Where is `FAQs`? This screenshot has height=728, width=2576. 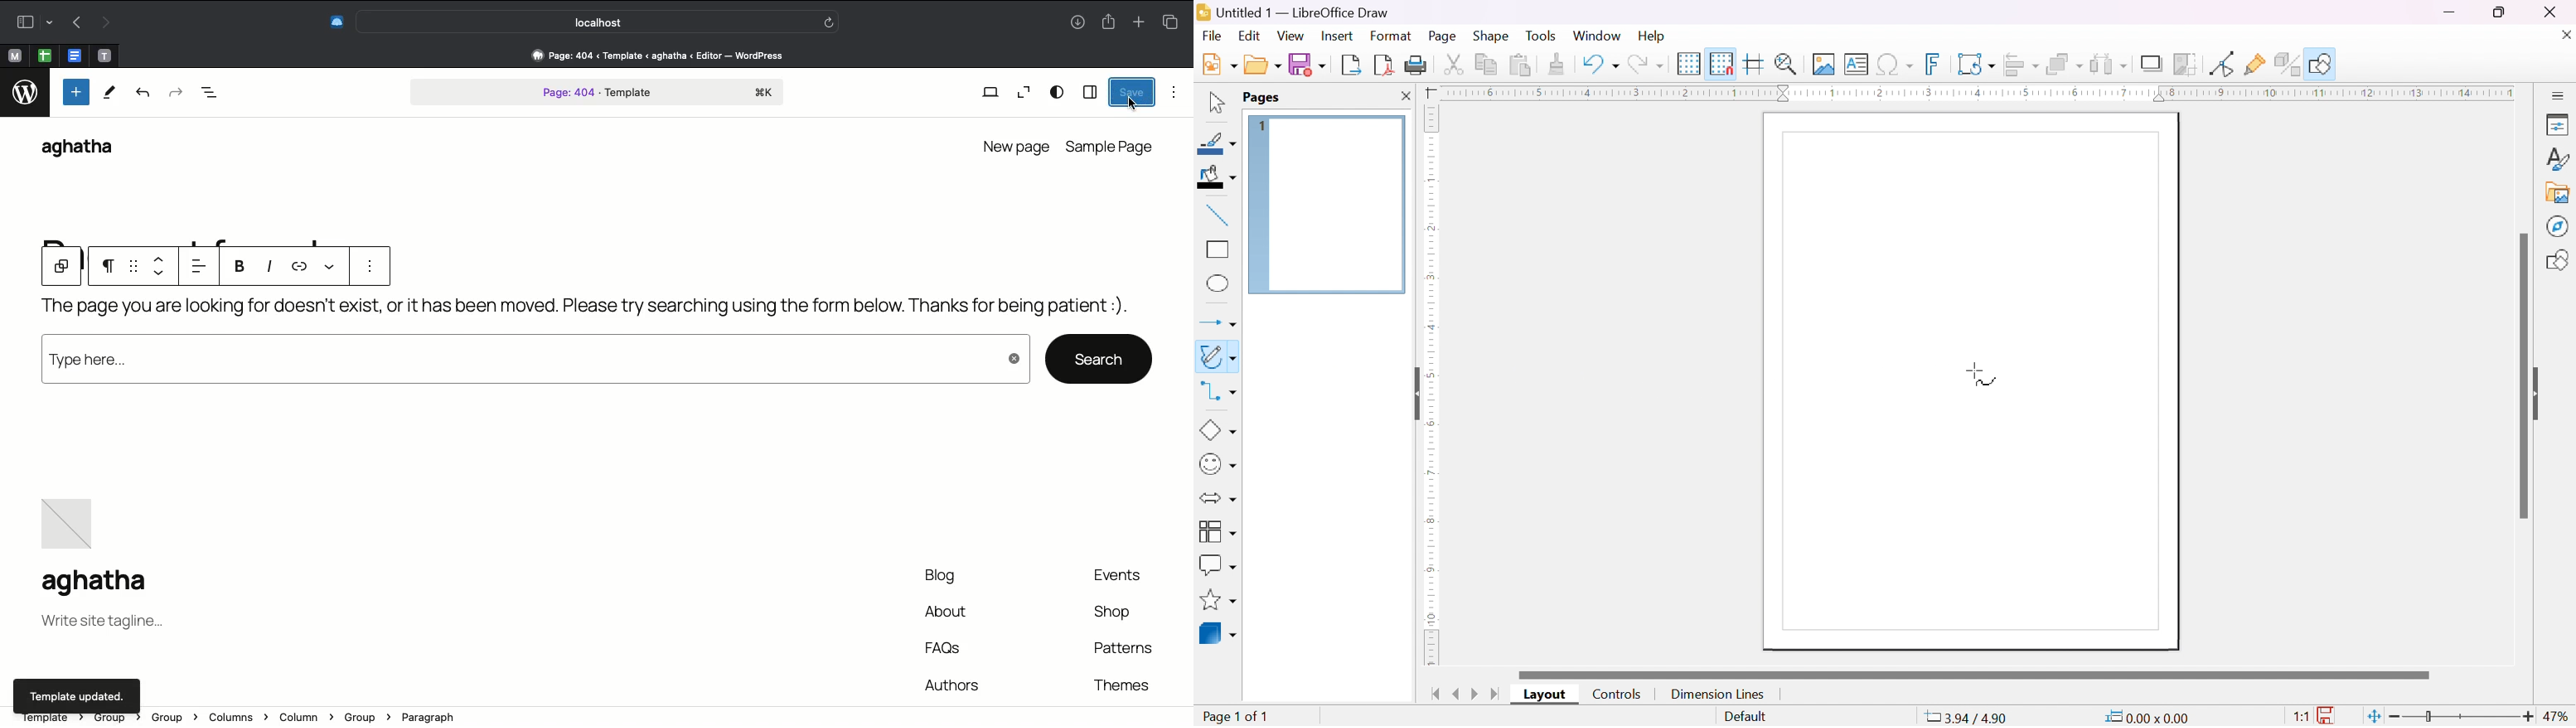 FAQs is located at coordinates (947, 647).